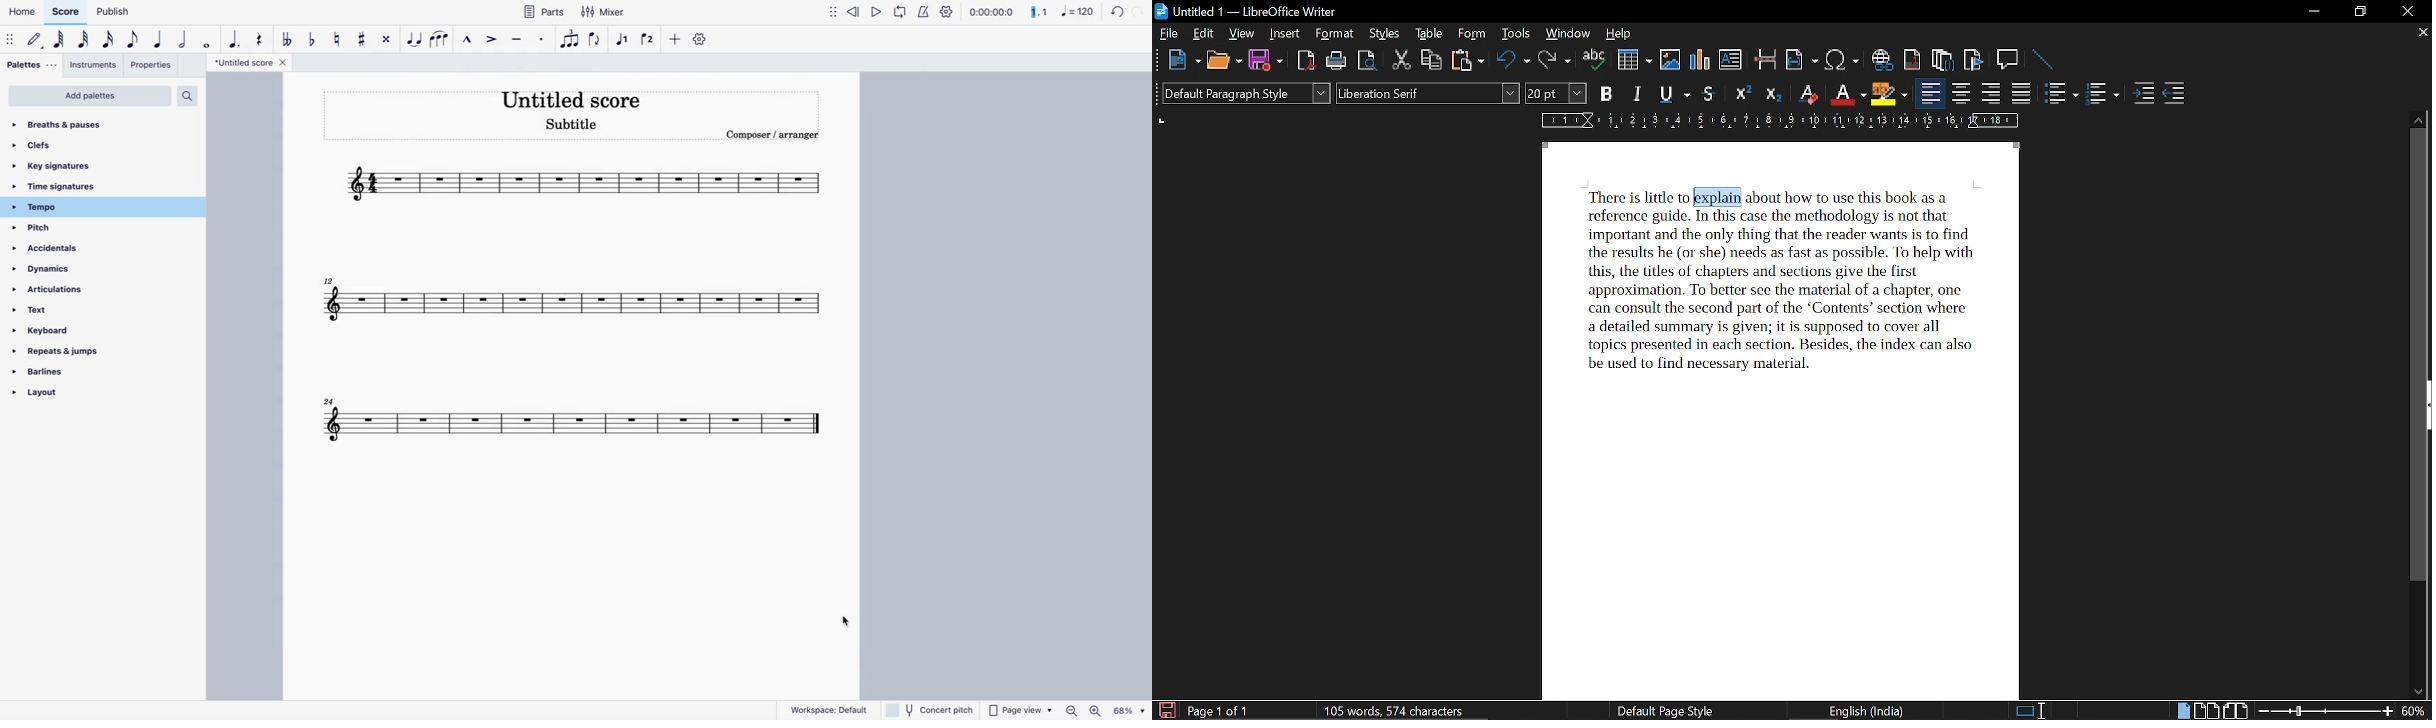 This screenshot has height=728, width=2436. Describe the element at coordinates (2008, 59) in the screenshot. I see `insert comment` at that location.